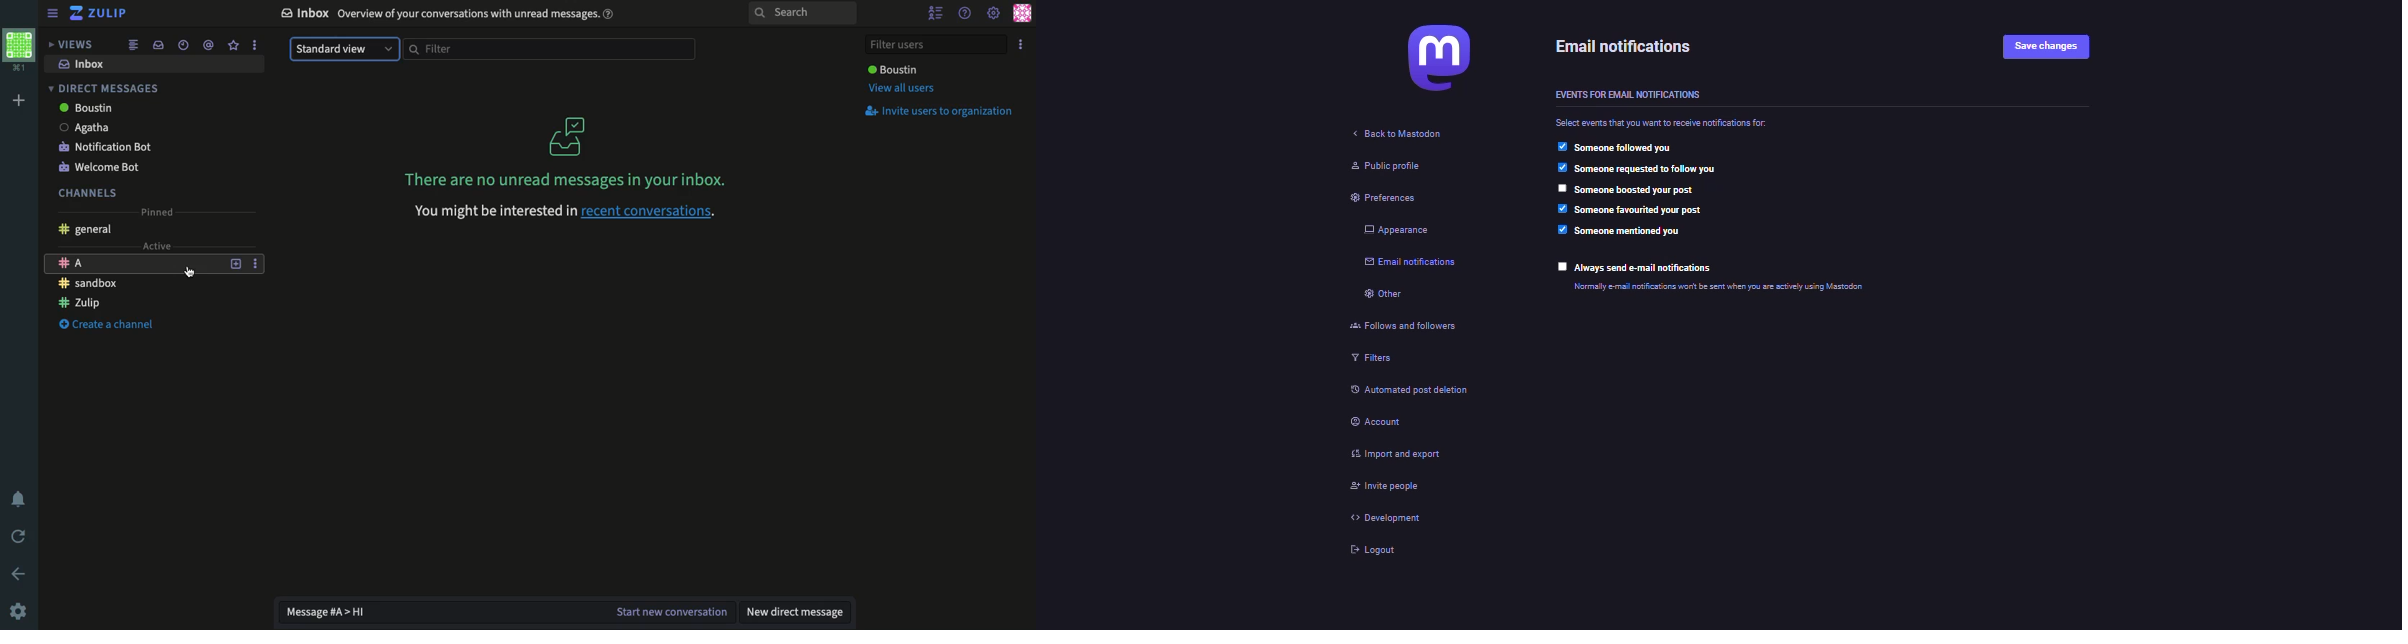  Describe the element at coordinates (993, 14) in the screenshot. I see `Settings ` at that location.